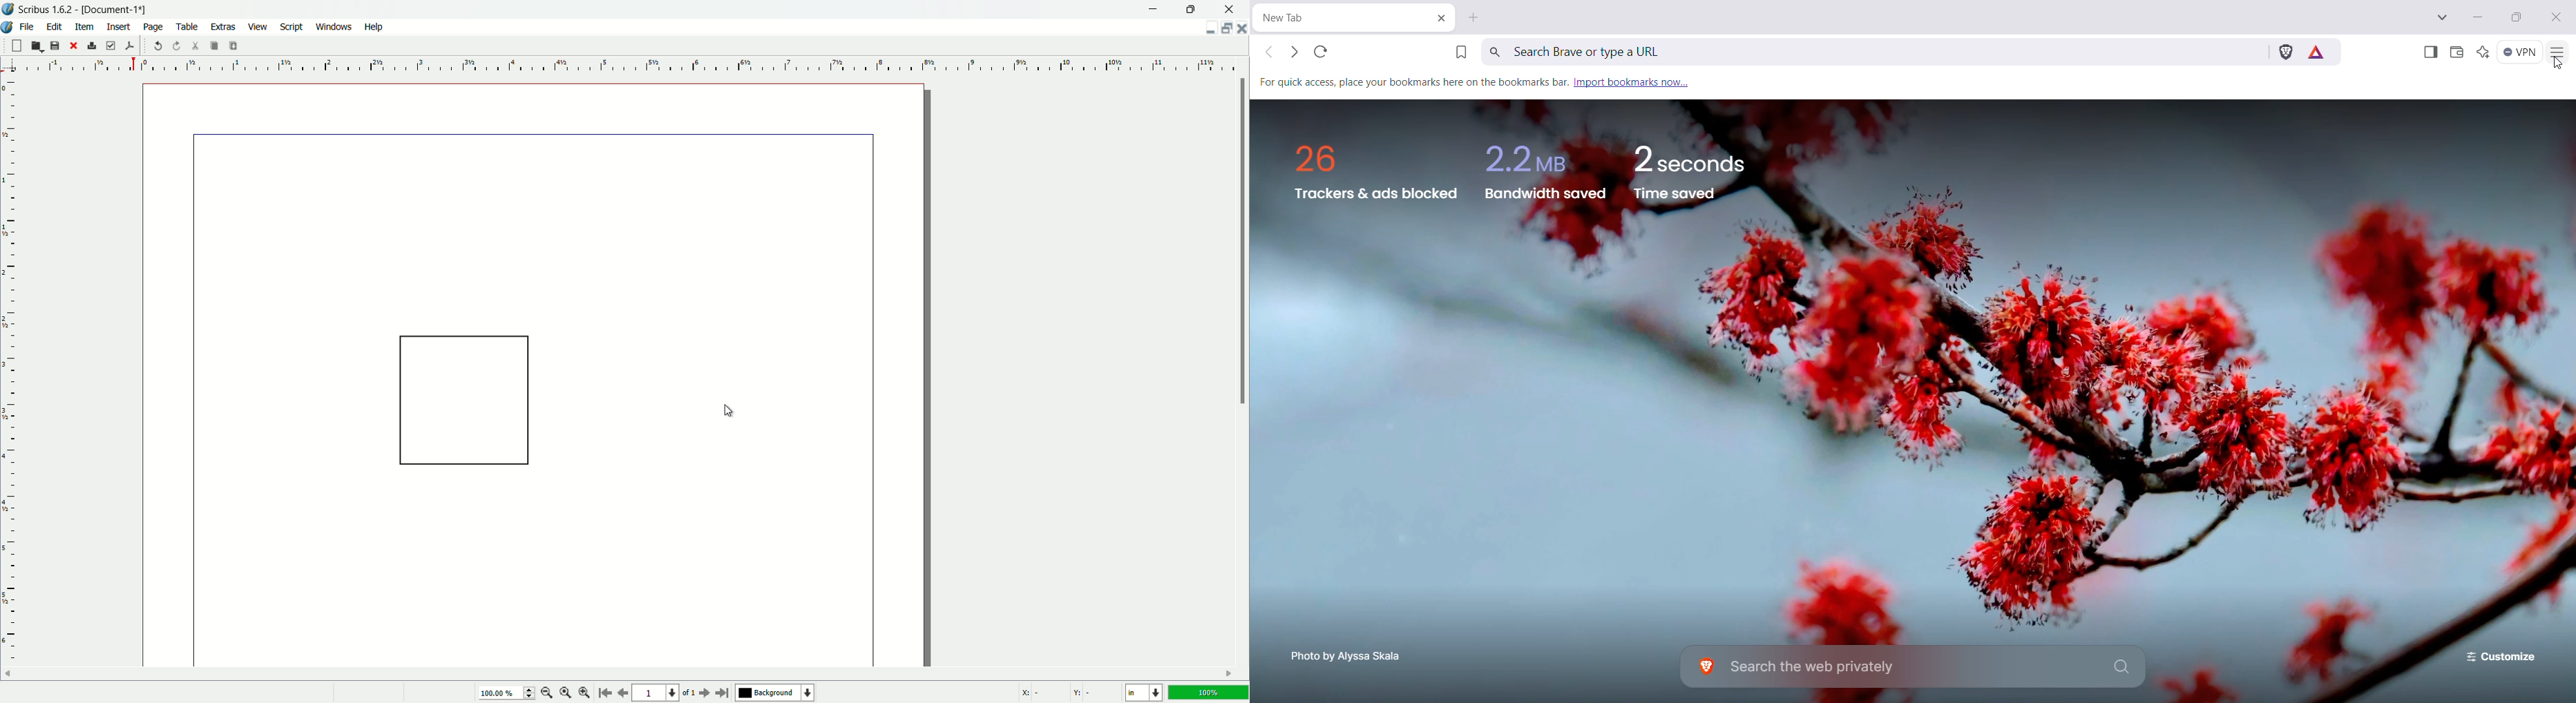  What do you see at coordinates (130, 46) in the screenshot?
I see `save as pdf` at bounding box center [130, 46].